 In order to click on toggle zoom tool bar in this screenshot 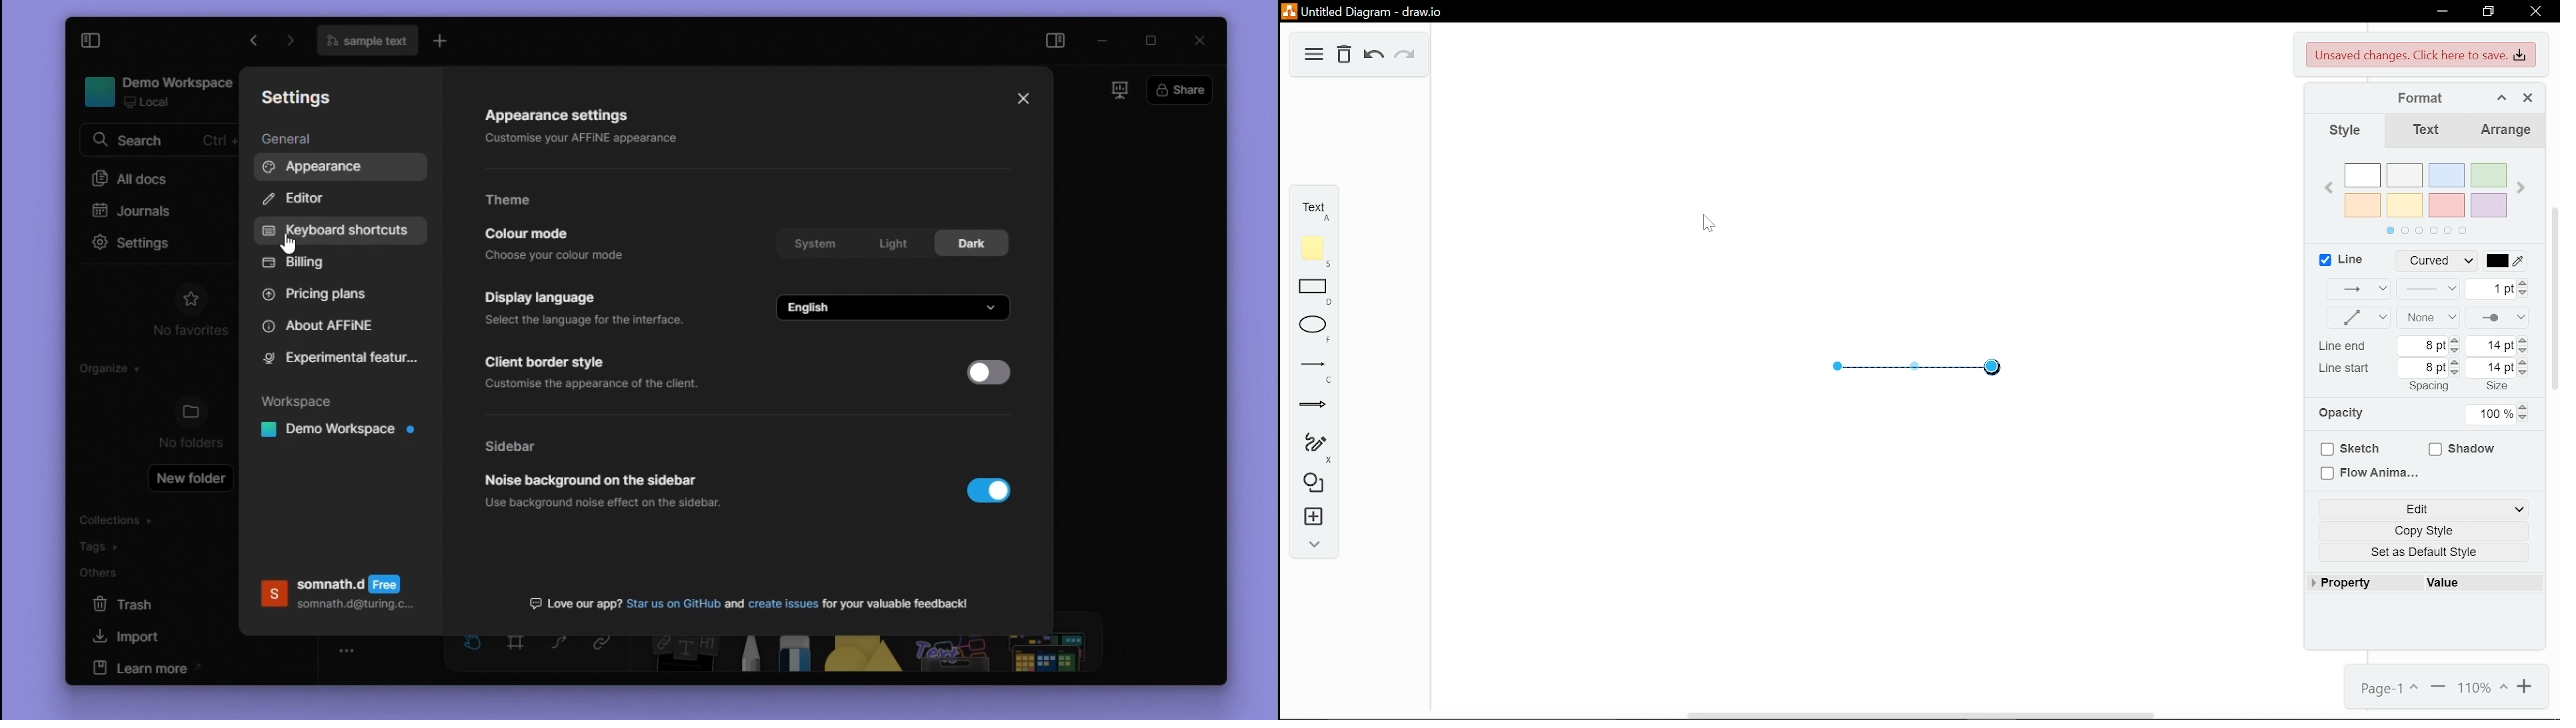, I will do `click(349, 650)`.